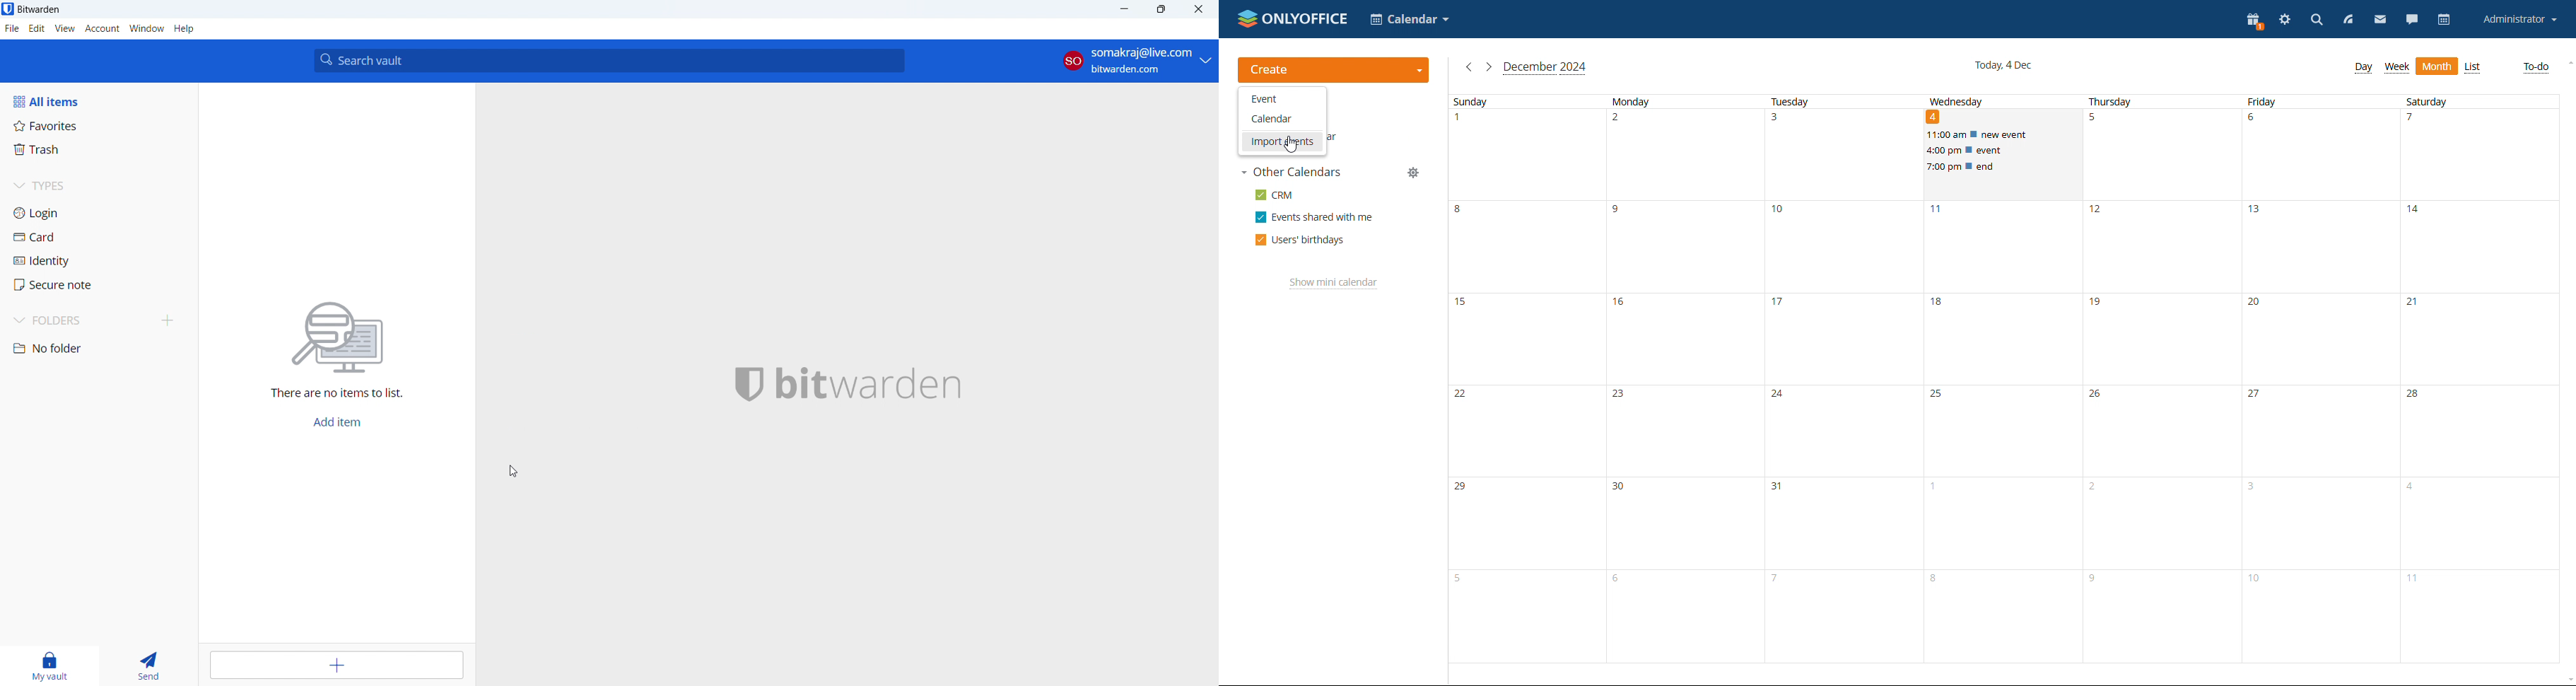  Describe the element at coordinates (1138, 60) in the screenshot. I see `account` at that location.